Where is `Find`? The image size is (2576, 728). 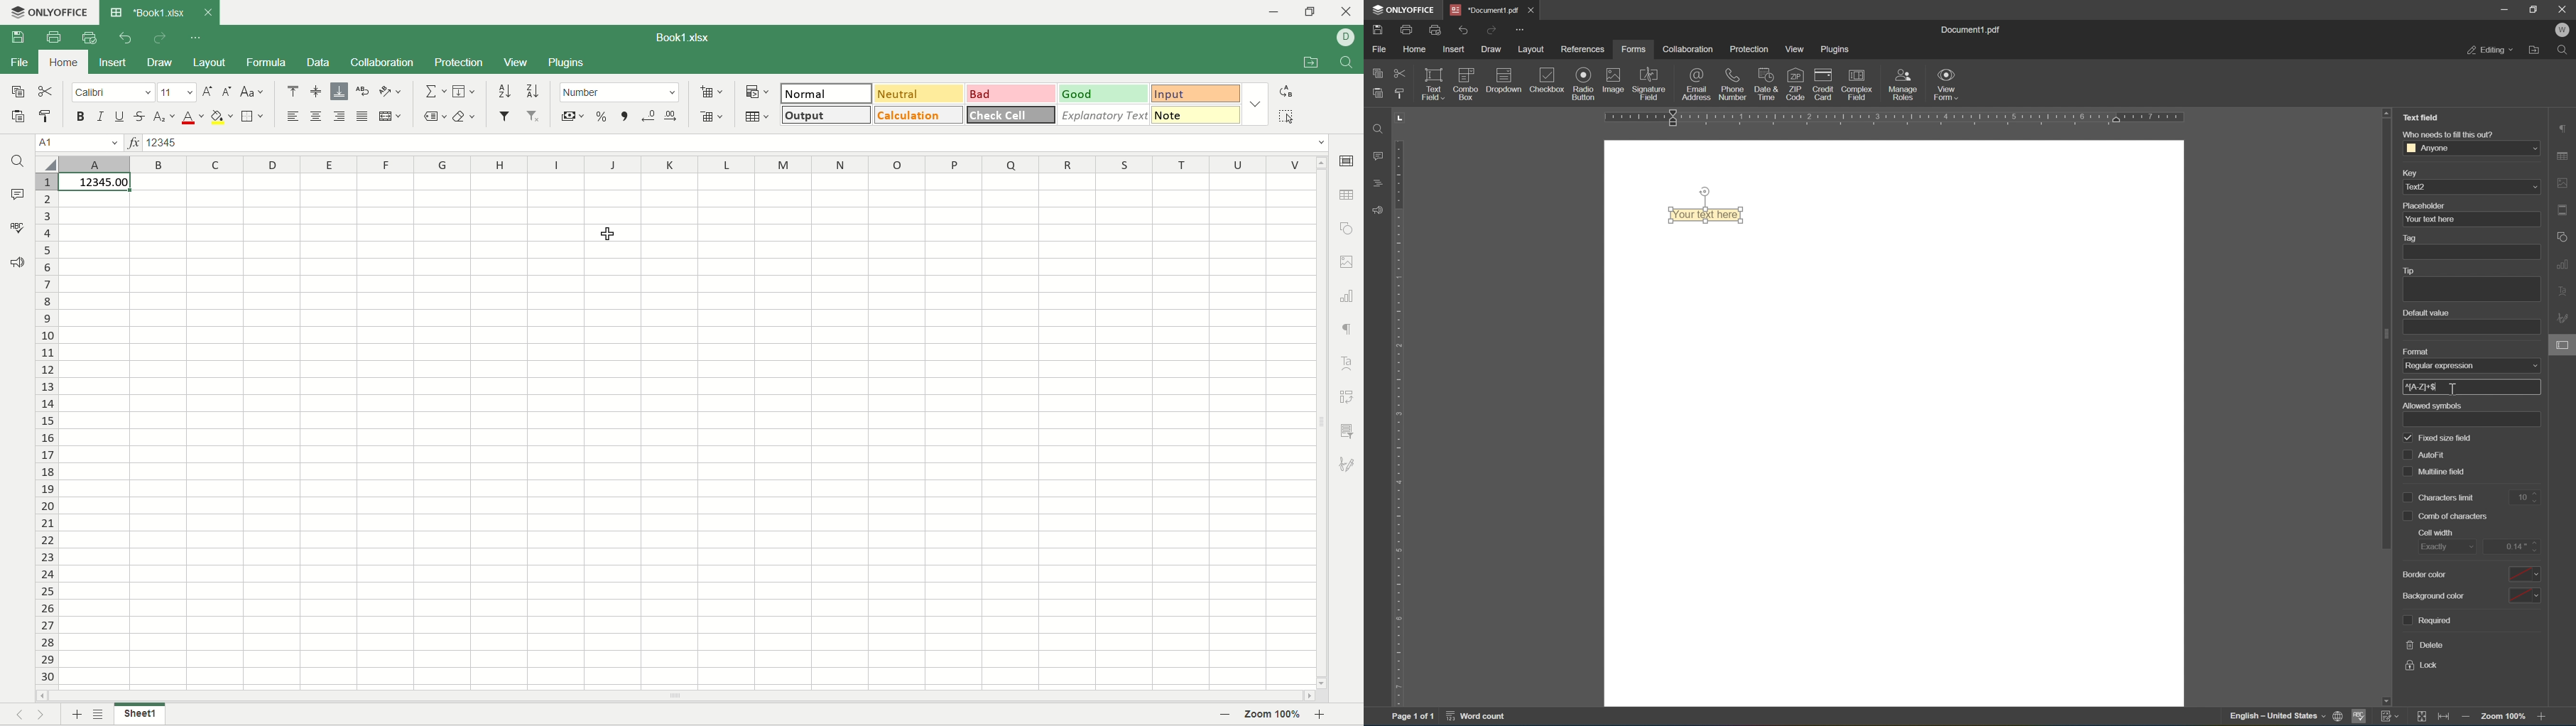 Find is located at coordinates (1379, 130).